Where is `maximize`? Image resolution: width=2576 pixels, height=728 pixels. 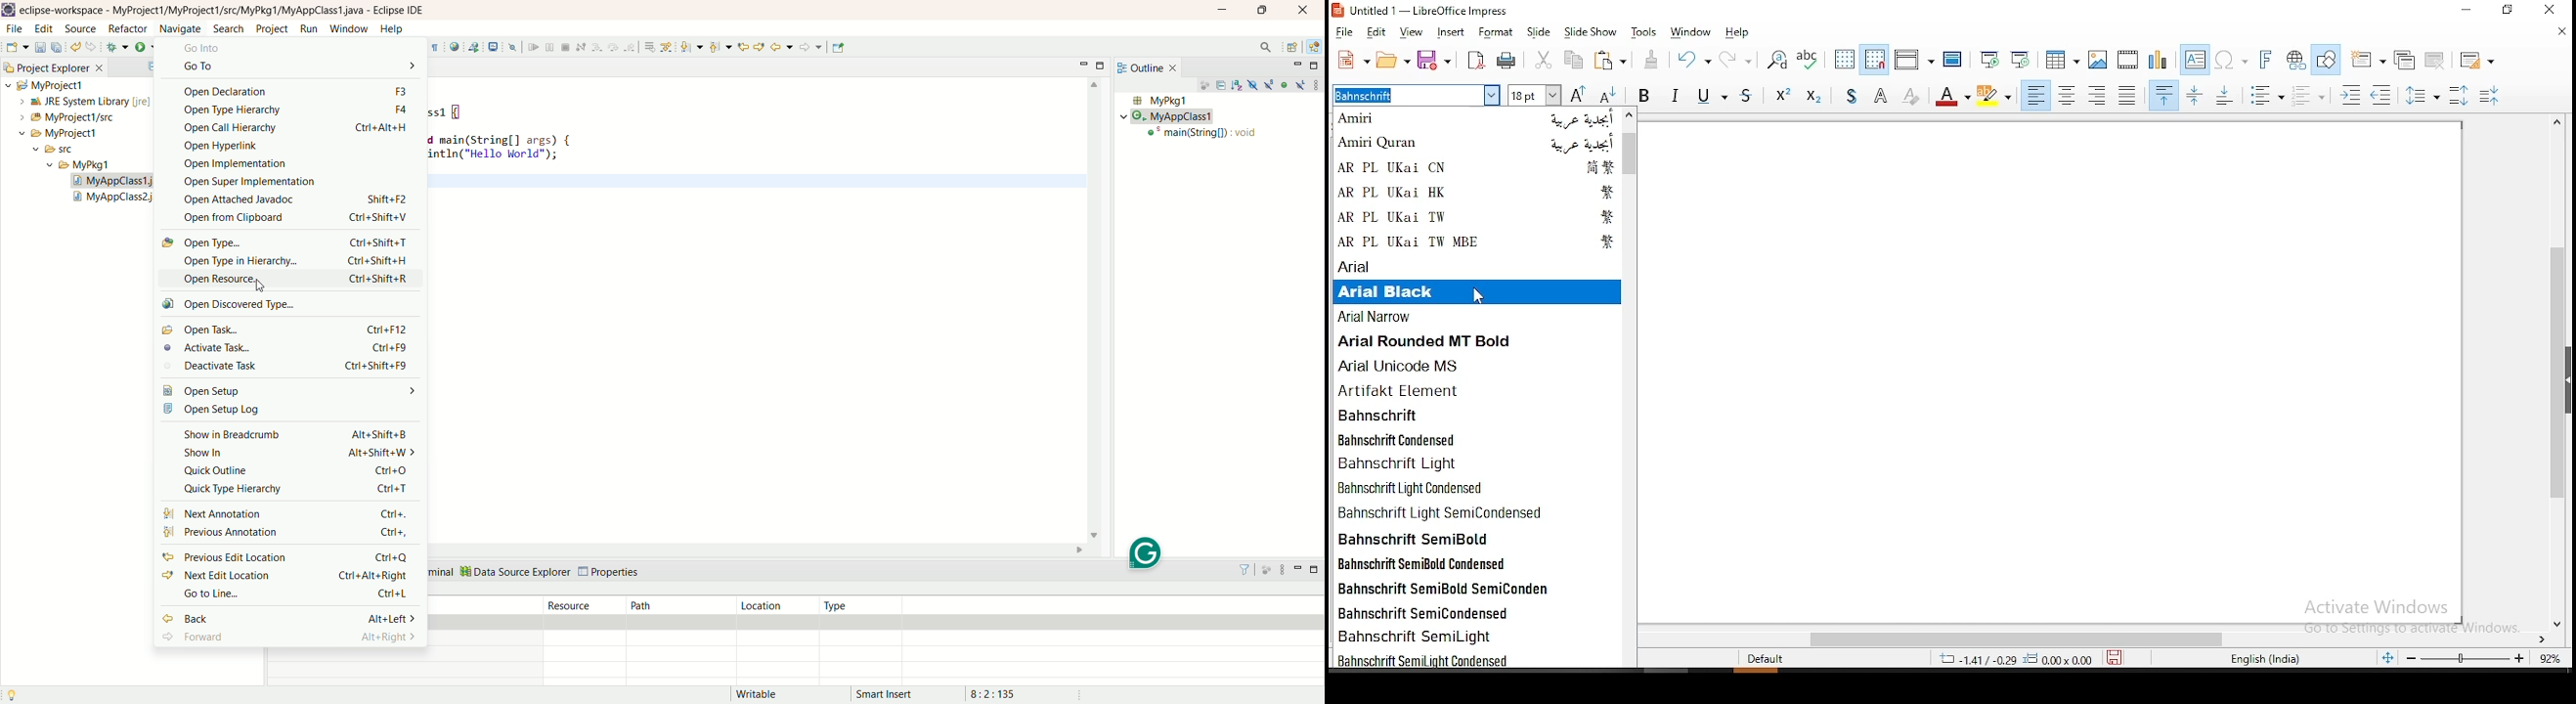 maximize is located at coordinates (1316, 66).